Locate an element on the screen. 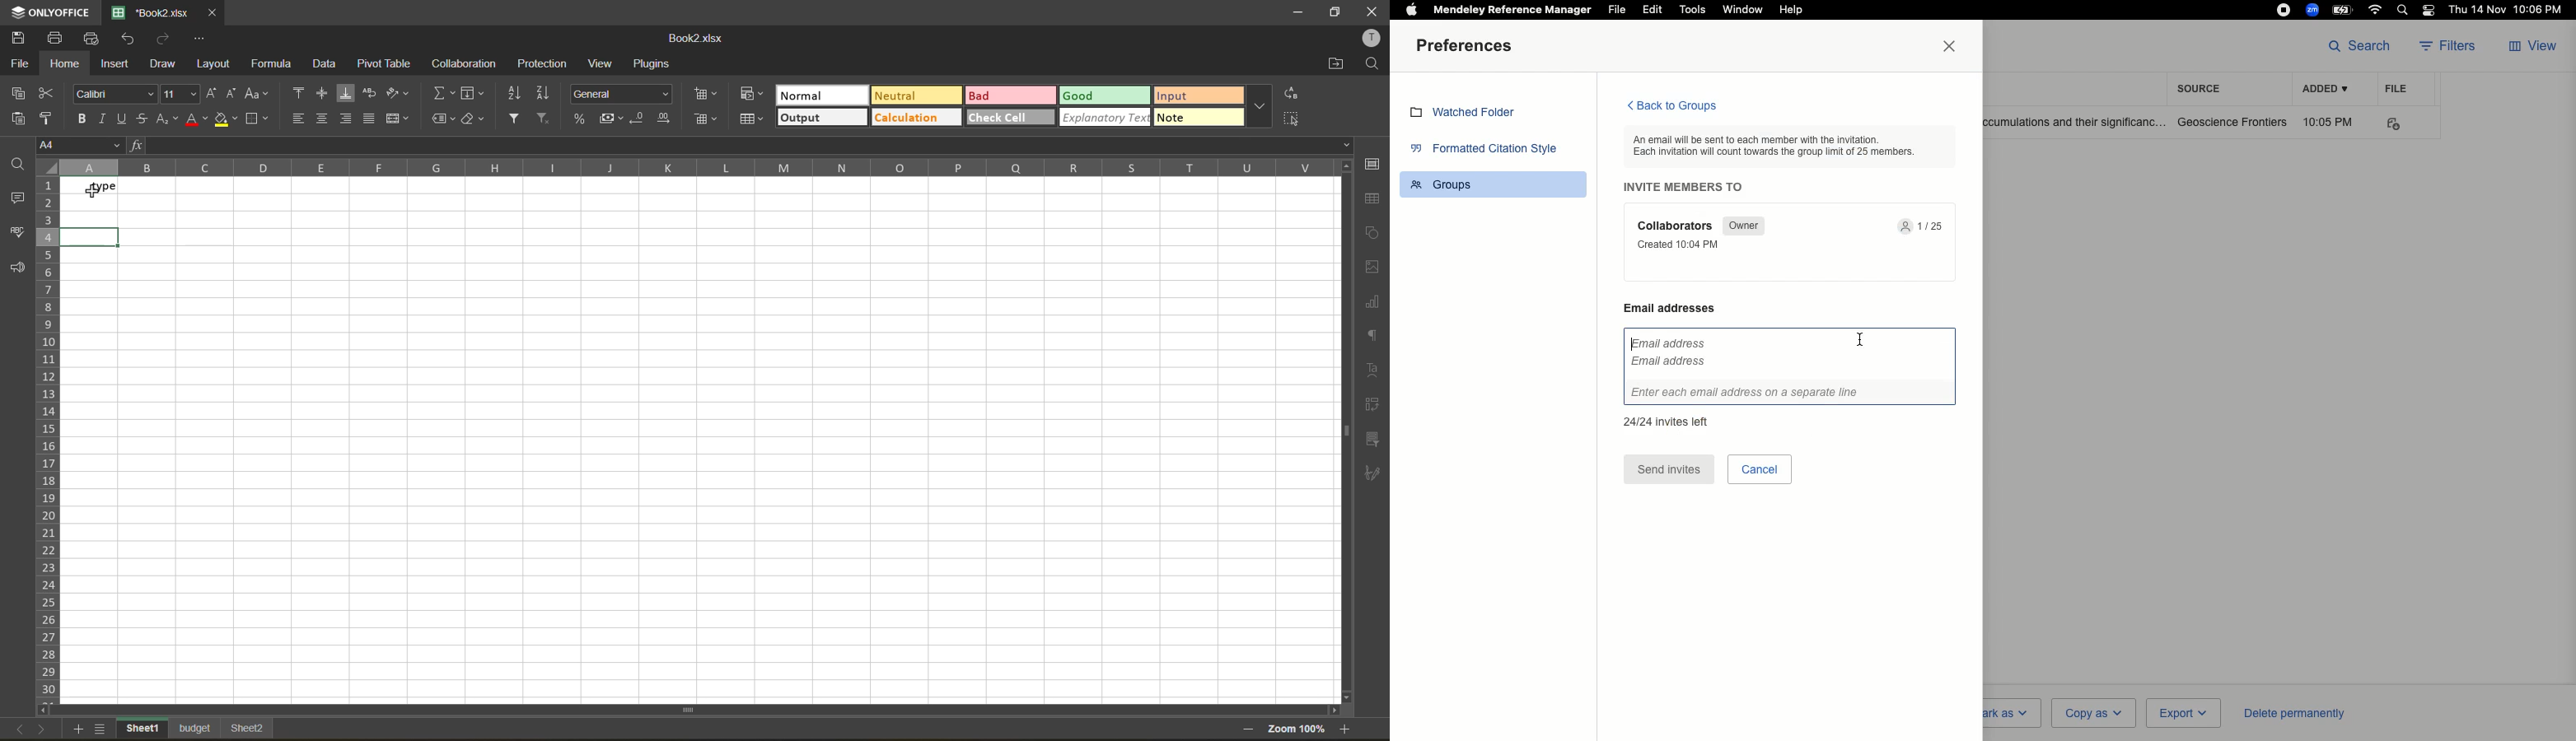 Image resolution: width=2576 pixels, height=756 pixels. Email address is located at coordinates (1678, 308).